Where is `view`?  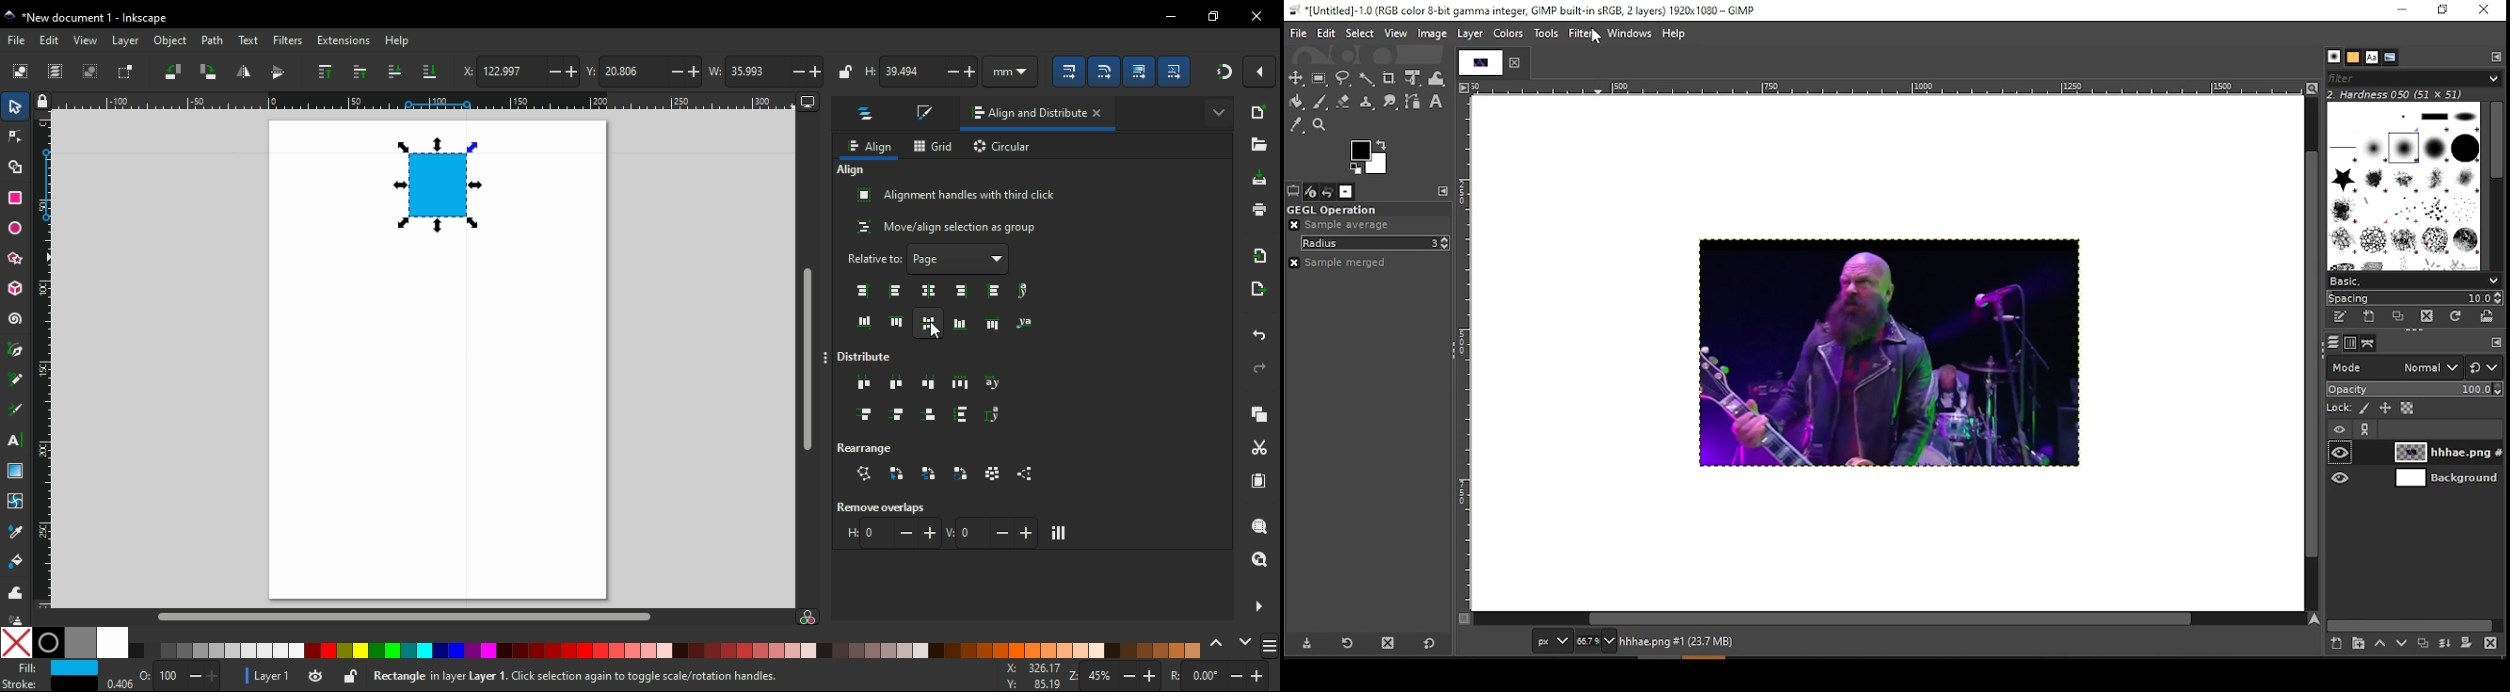 view is located at coordinates (1395, 34).